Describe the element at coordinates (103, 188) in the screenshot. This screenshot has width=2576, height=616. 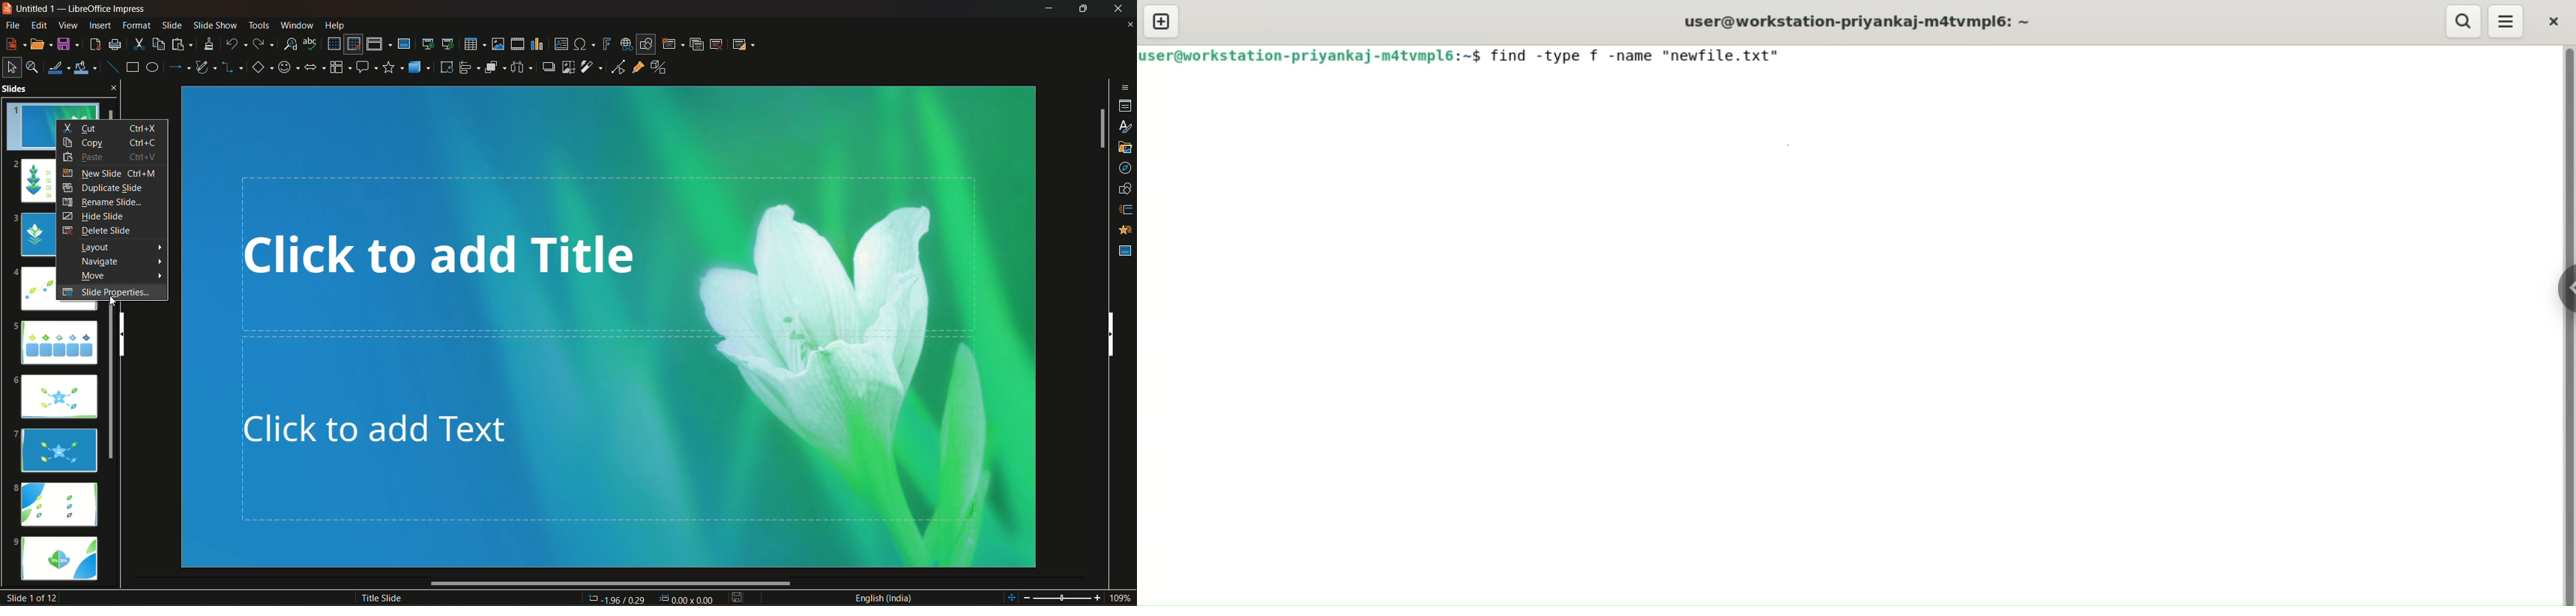
I see `duplicate slide` at that location.